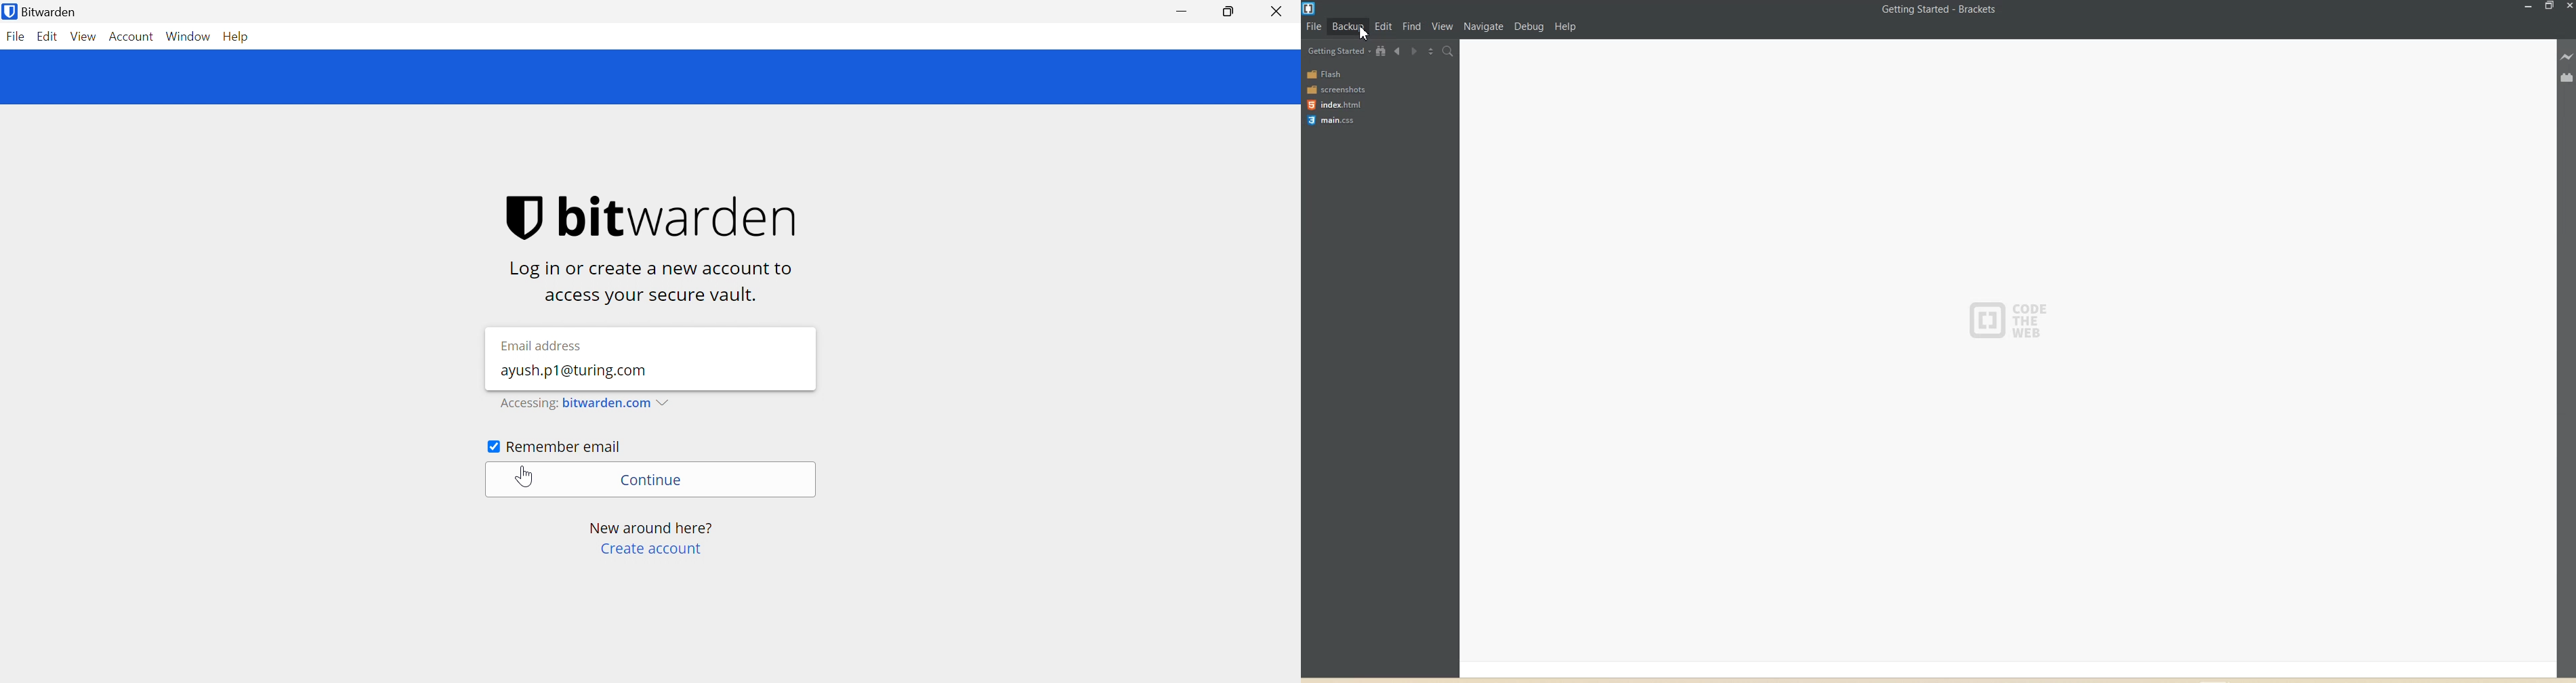 This screenshot has height=700, width=2576. I want to click on Flash, so click(1327, 74).